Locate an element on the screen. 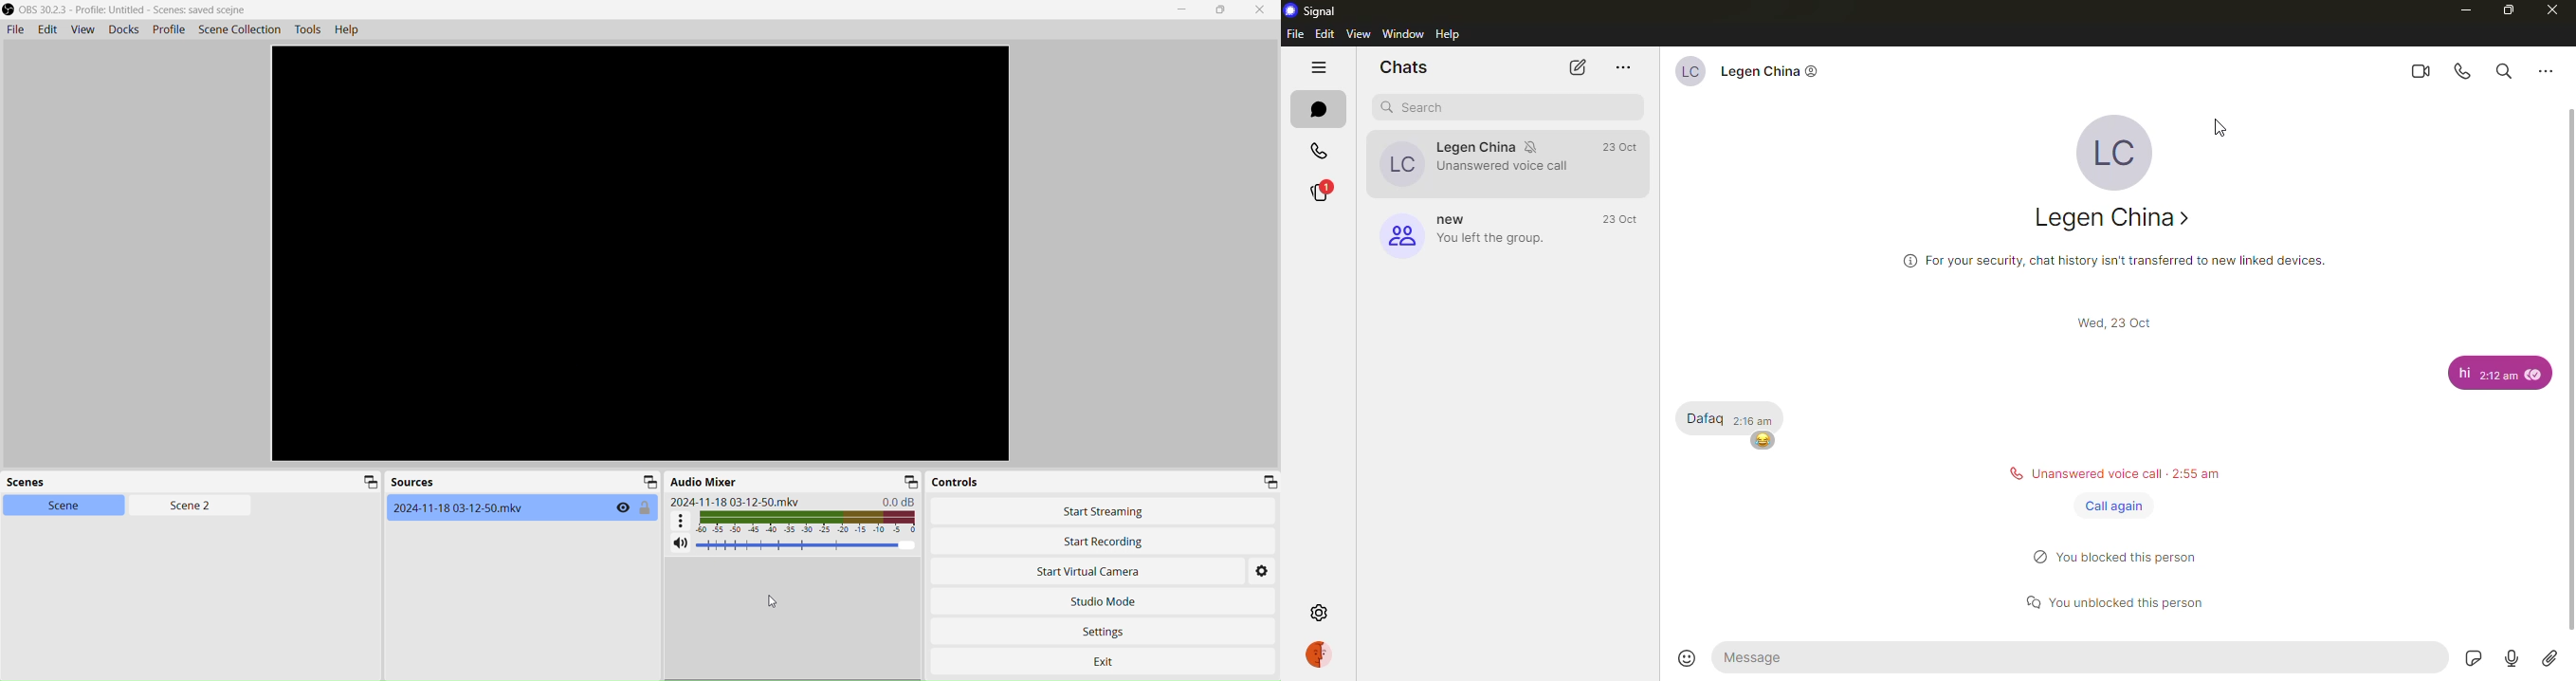 This screenshot has height=700, width=2576. Cursor is located at coordinates (773, 602).